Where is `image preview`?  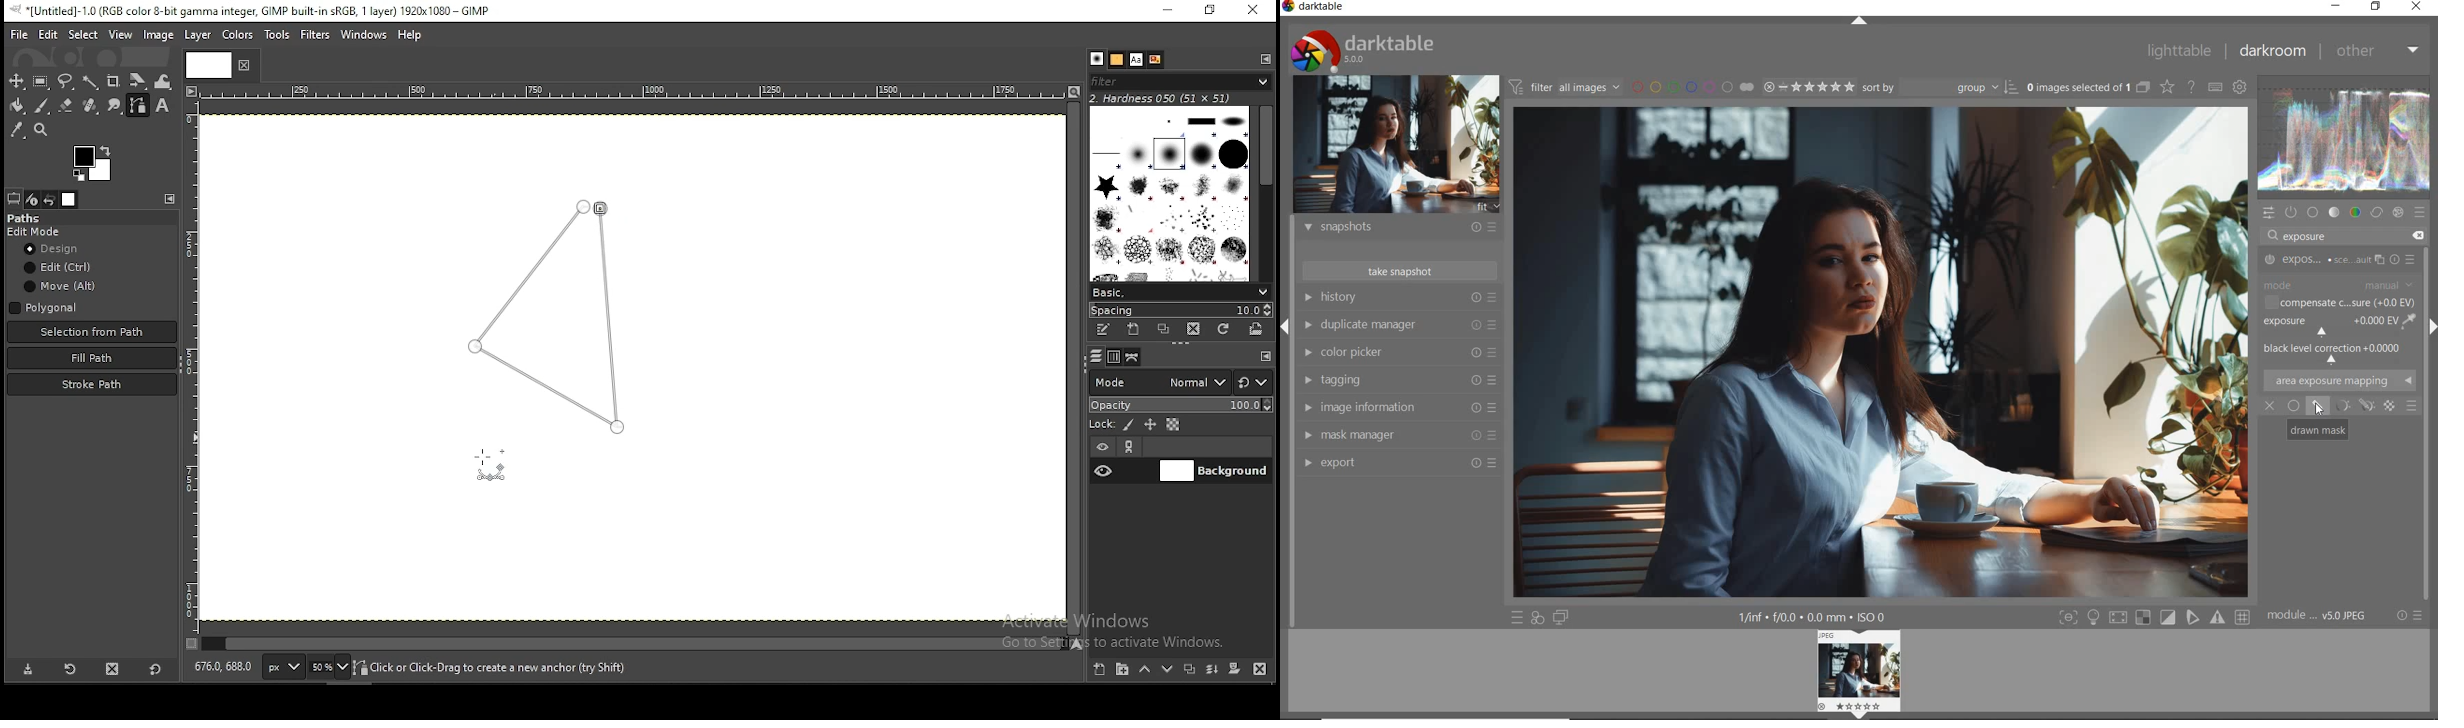 image preview is located at coordinates (1857, 674).